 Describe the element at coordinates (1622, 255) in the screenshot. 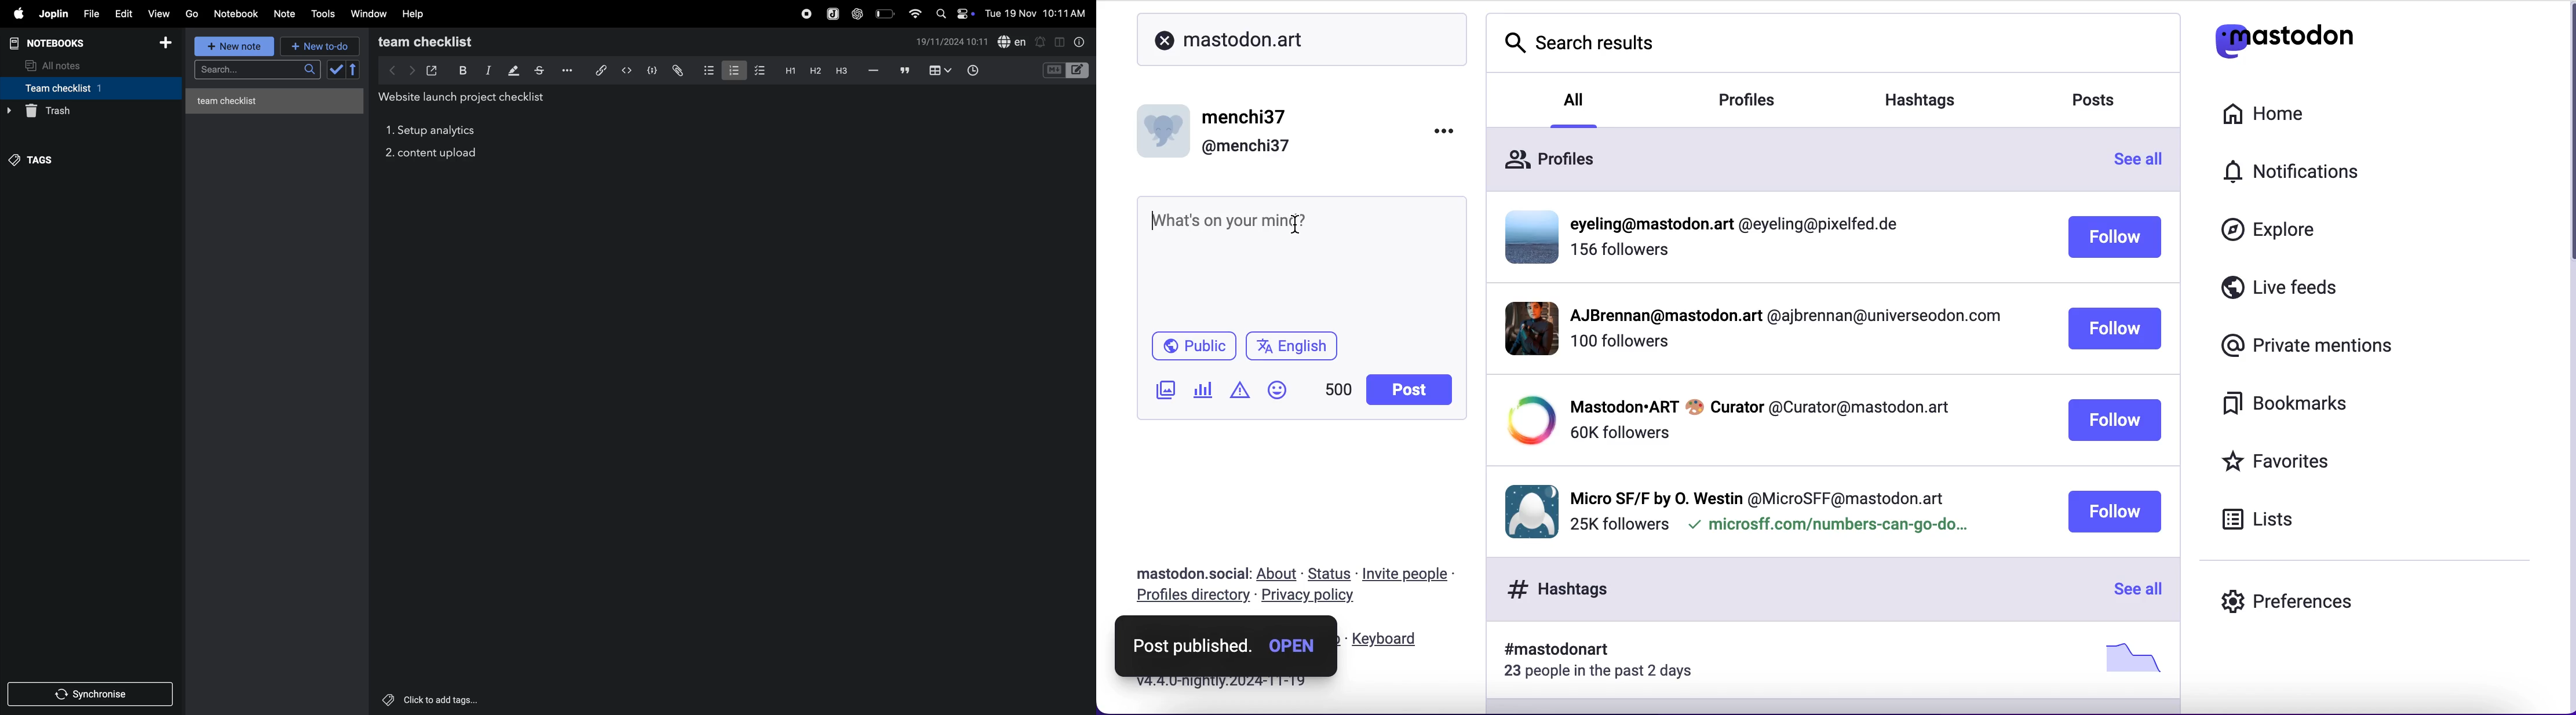

I see `followers` at that location.